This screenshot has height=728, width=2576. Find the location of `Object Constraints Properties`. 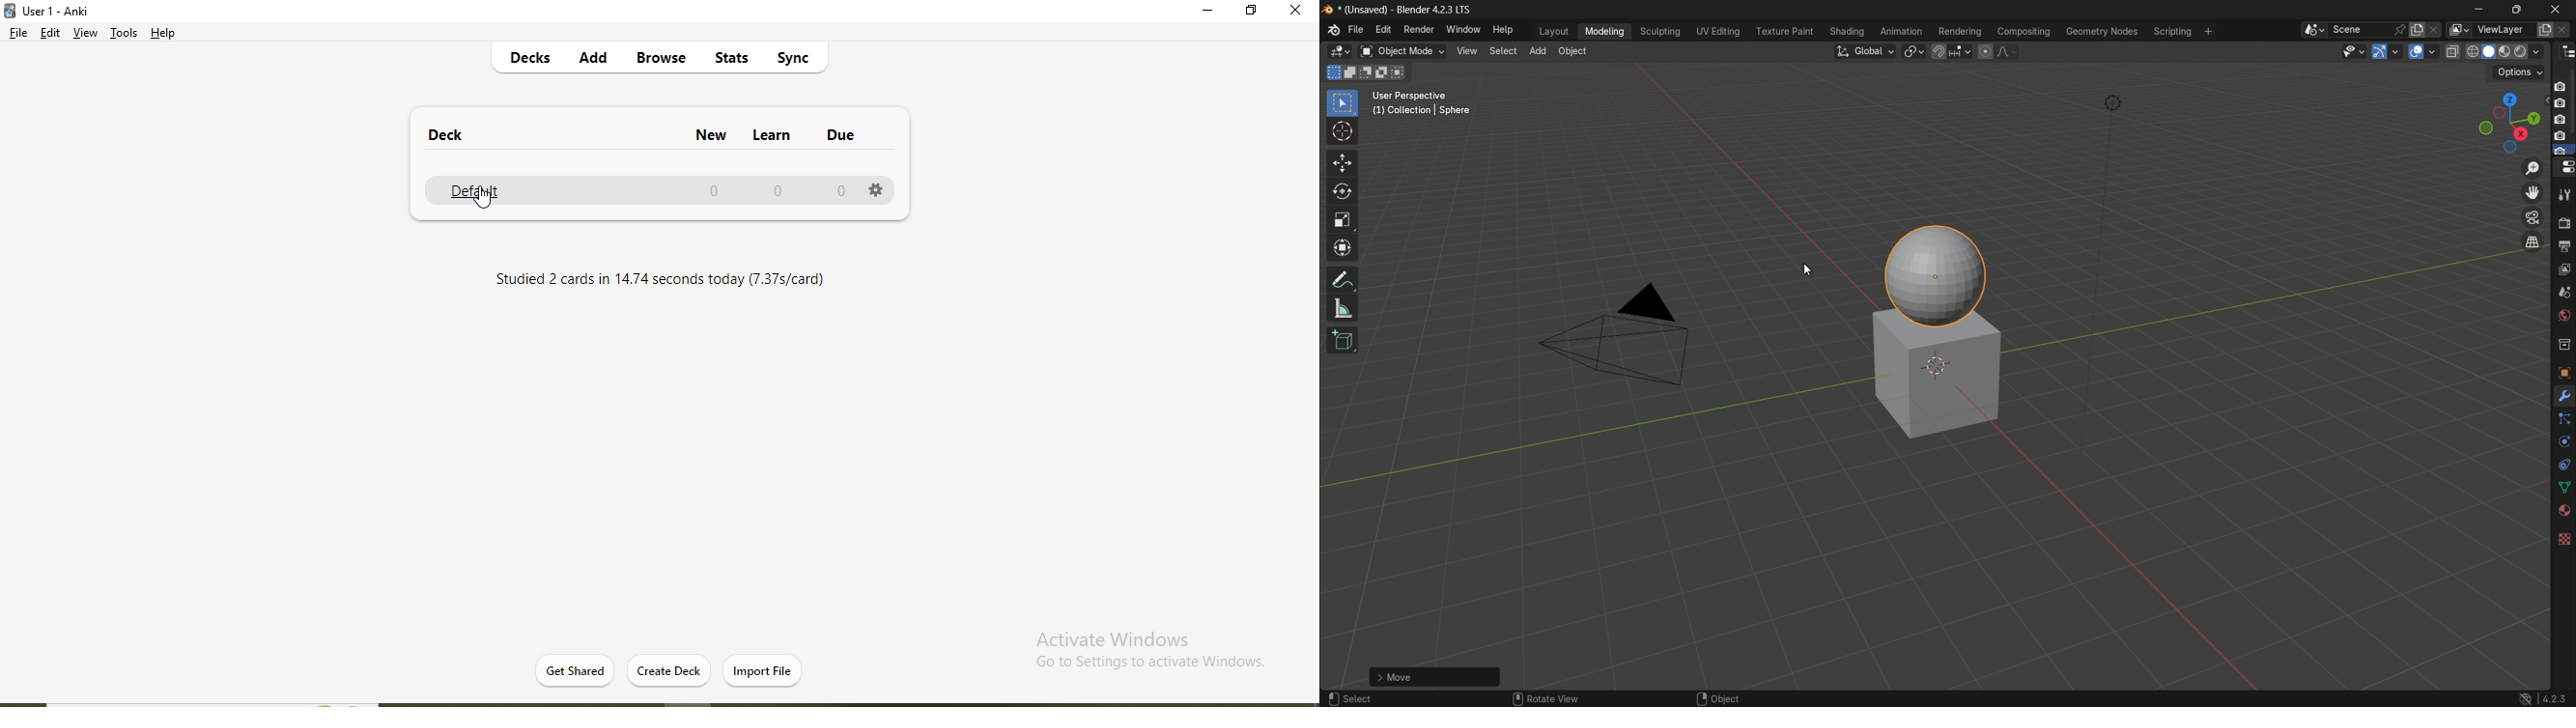

Object Constraints Properties is located at coordinates (2564, 462).